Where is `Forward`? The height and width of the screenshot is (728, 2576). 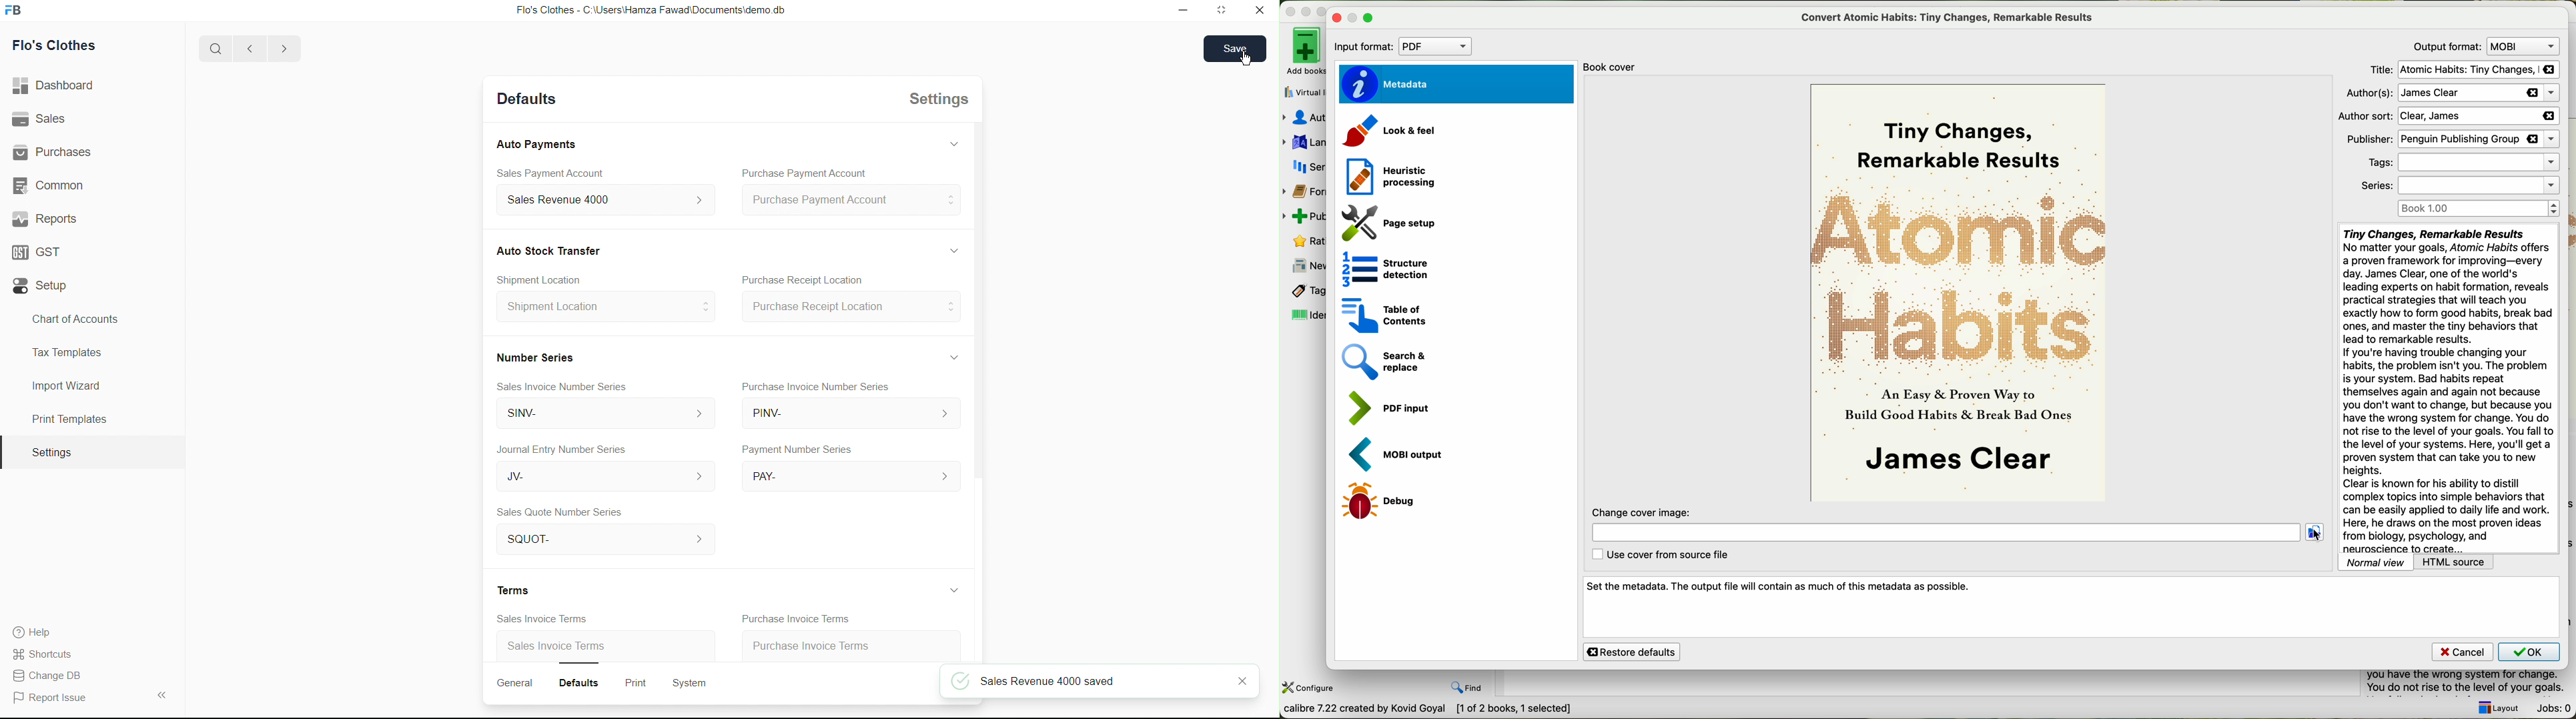
Forward is located at coordinates (284, 49).